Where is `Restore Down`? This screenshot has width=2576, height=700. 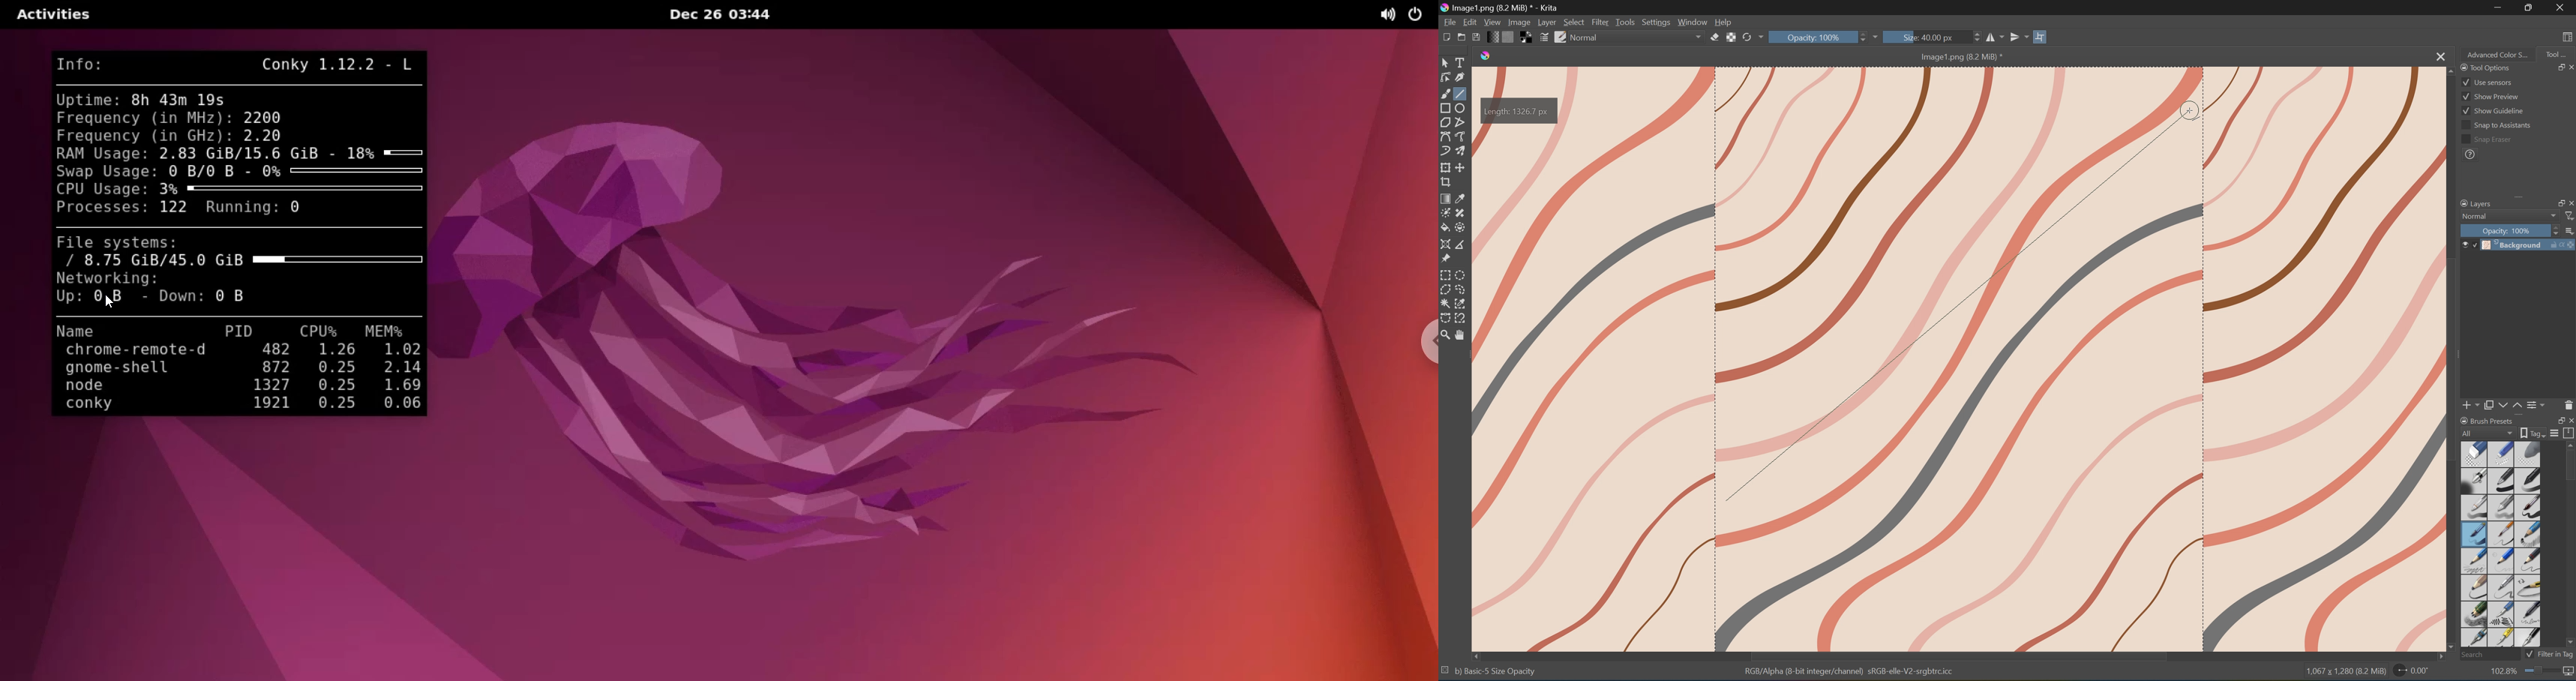 Restore Down is located at coordinates (2555, 203).